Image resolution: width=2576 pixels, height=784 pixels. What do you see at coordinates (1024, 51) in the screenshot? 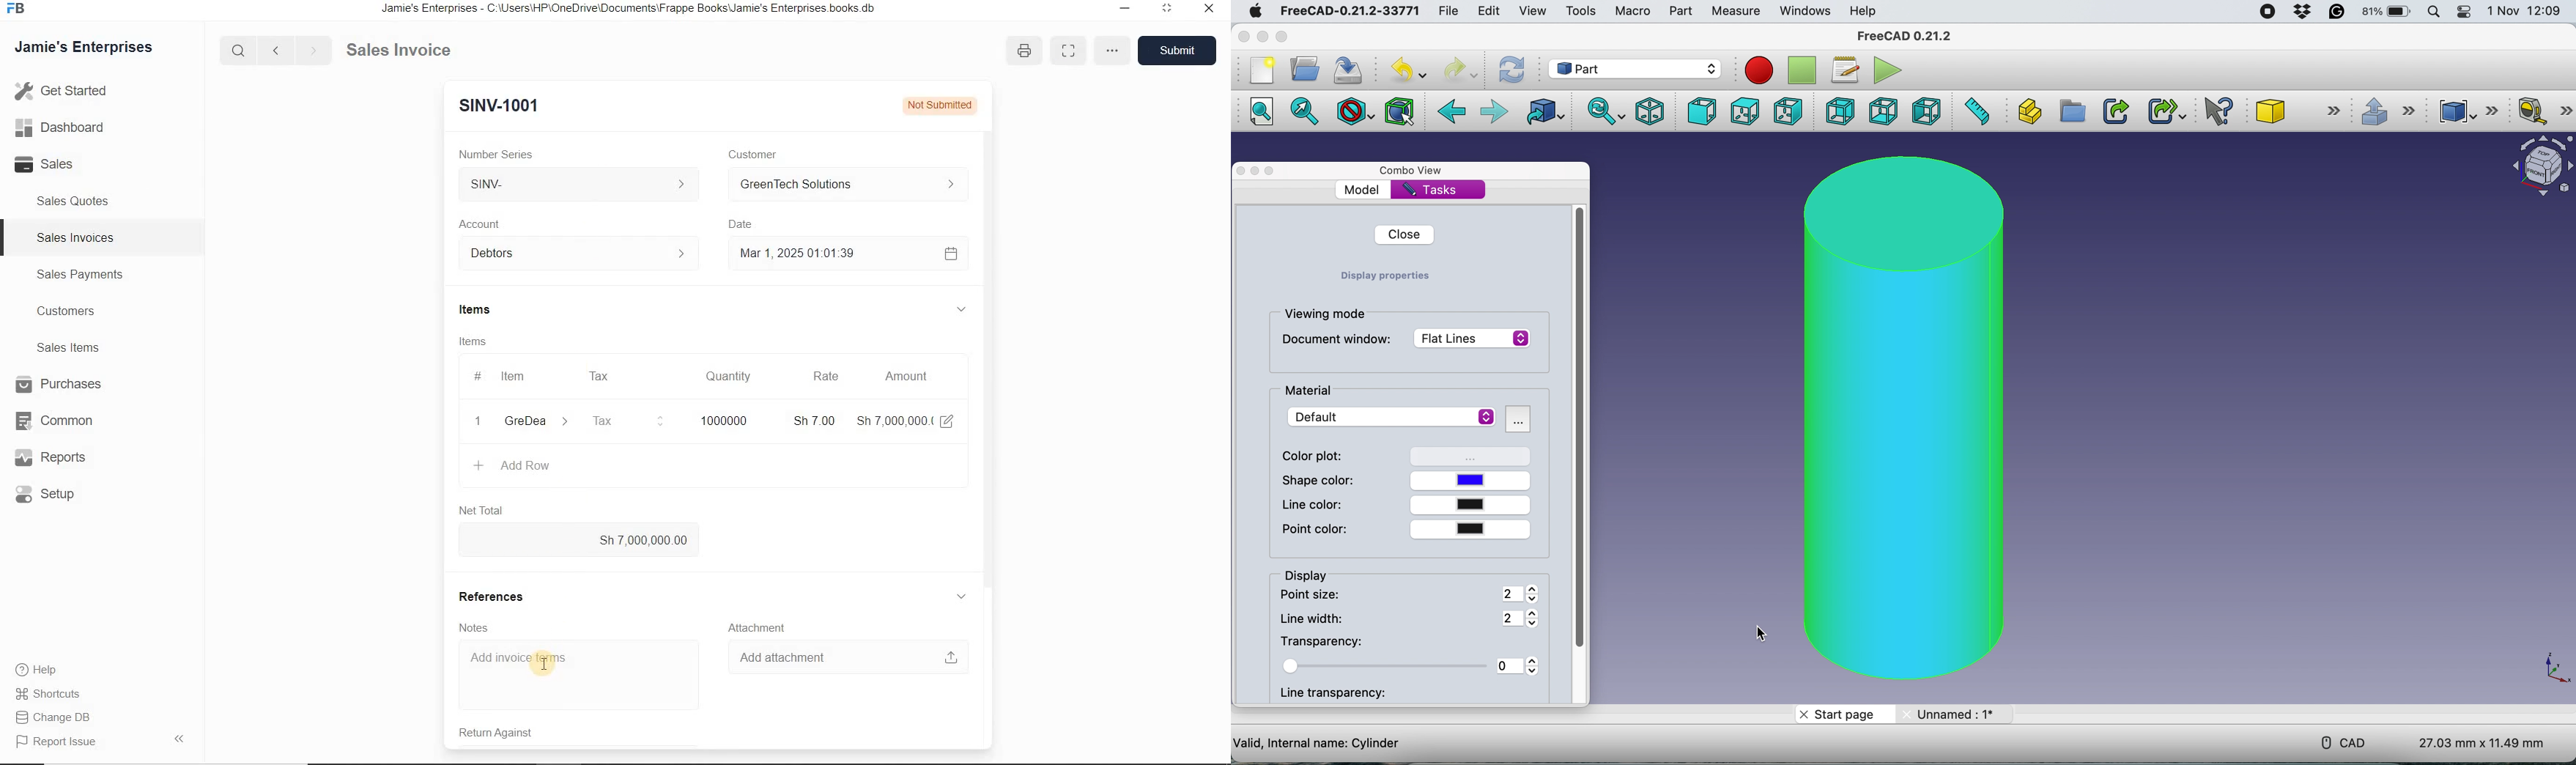
I see `print` at bounding box center [1024, 51].